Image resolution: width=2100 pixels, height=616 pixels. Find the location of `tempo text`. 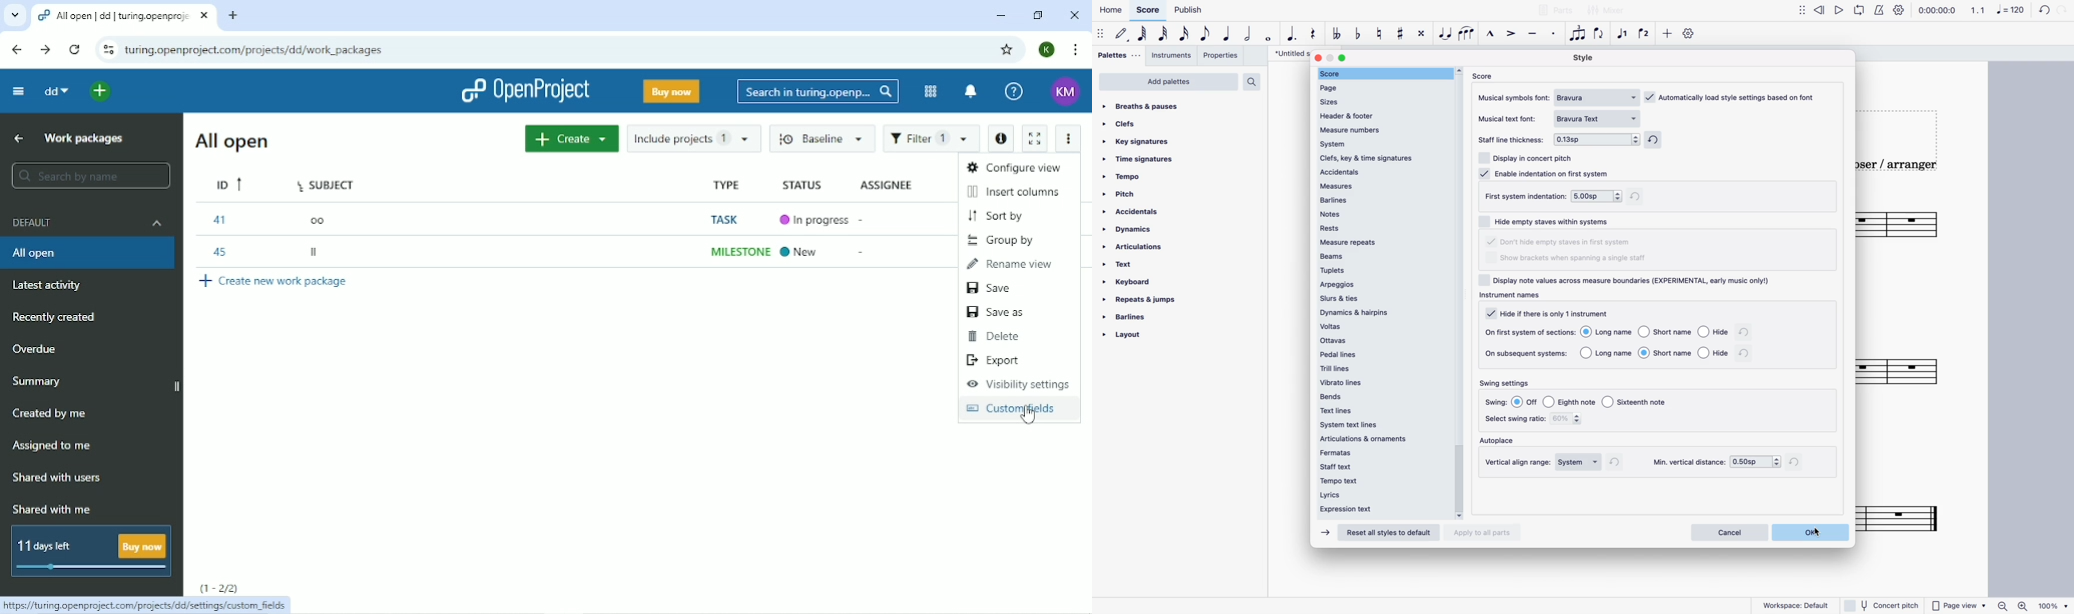

tempo text is located at coordinates (1380, 481).